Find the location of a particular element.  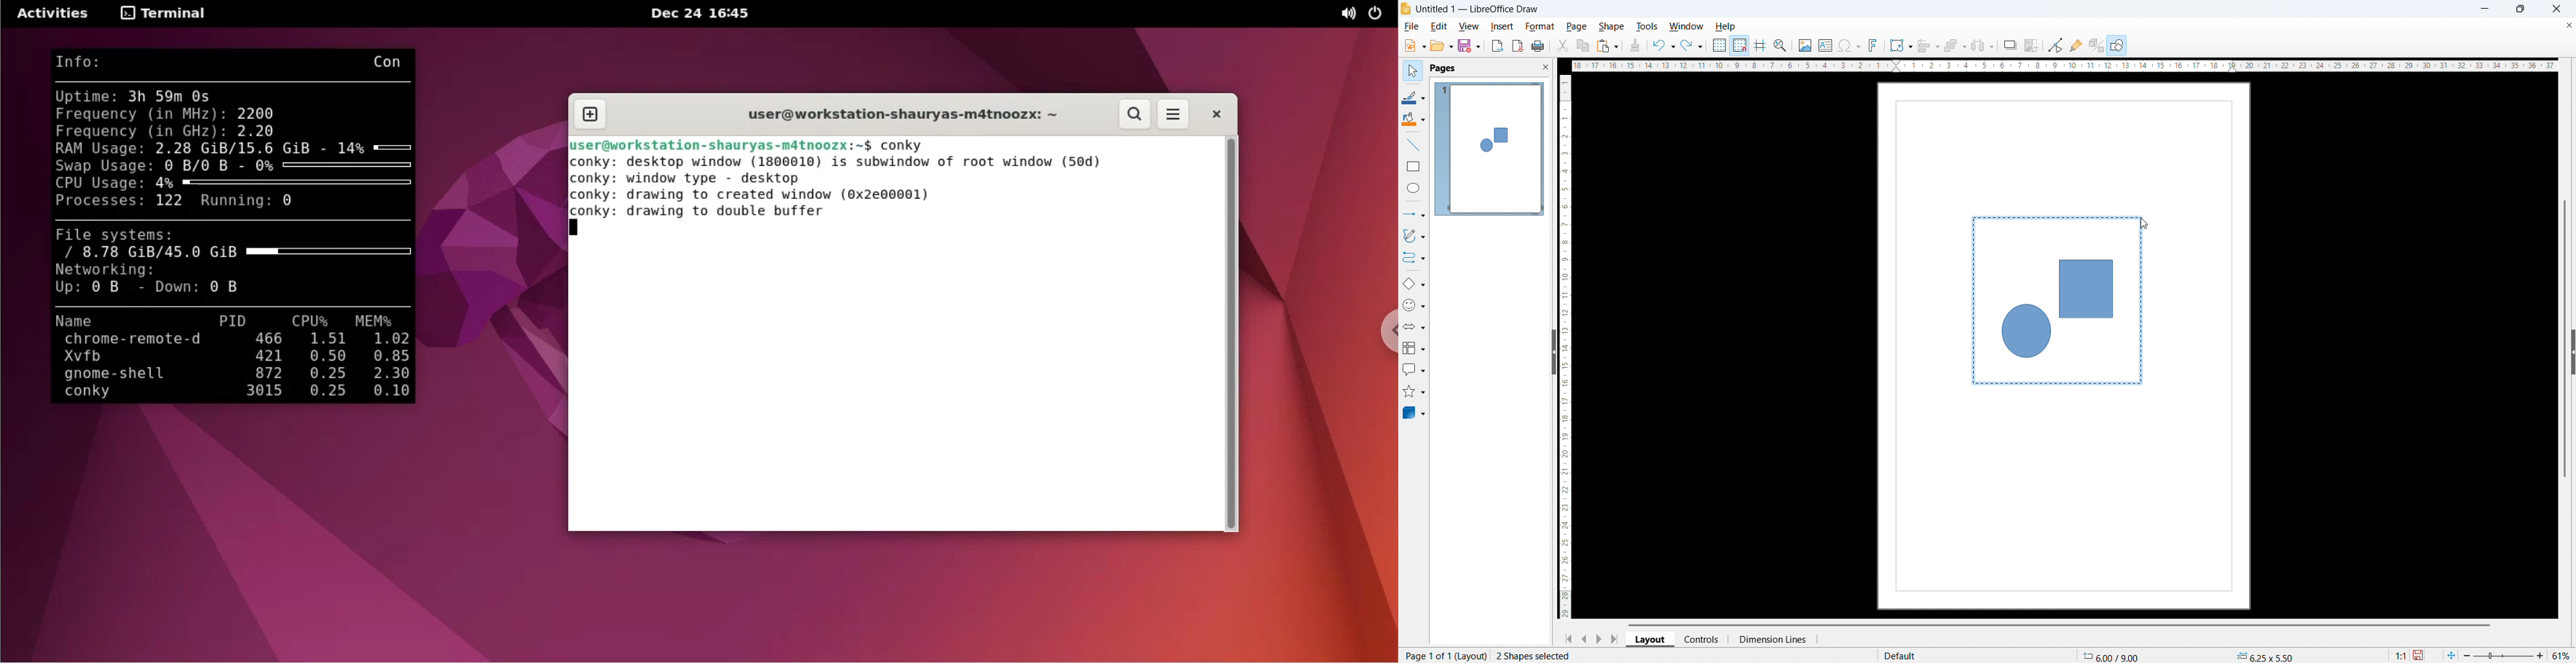

shape is located at coordinates (1612, 26).